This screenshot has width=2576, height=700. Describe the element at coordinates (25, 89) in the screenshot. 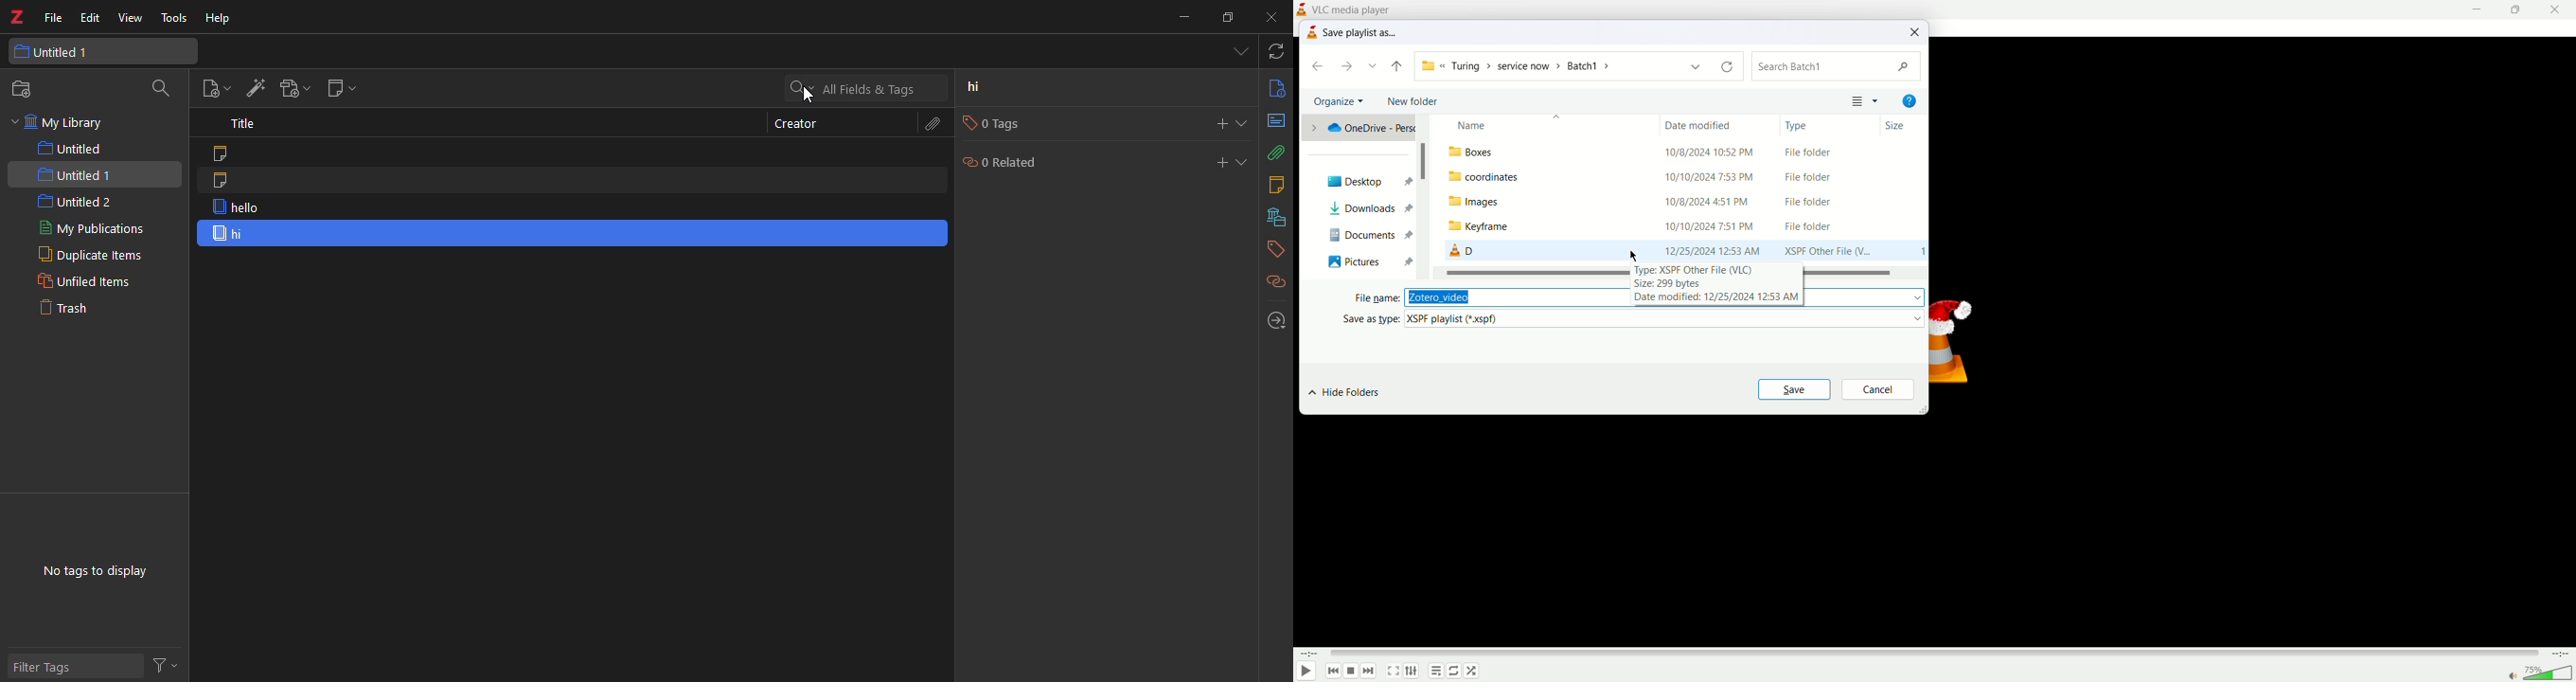

I see `new collection` at that location.